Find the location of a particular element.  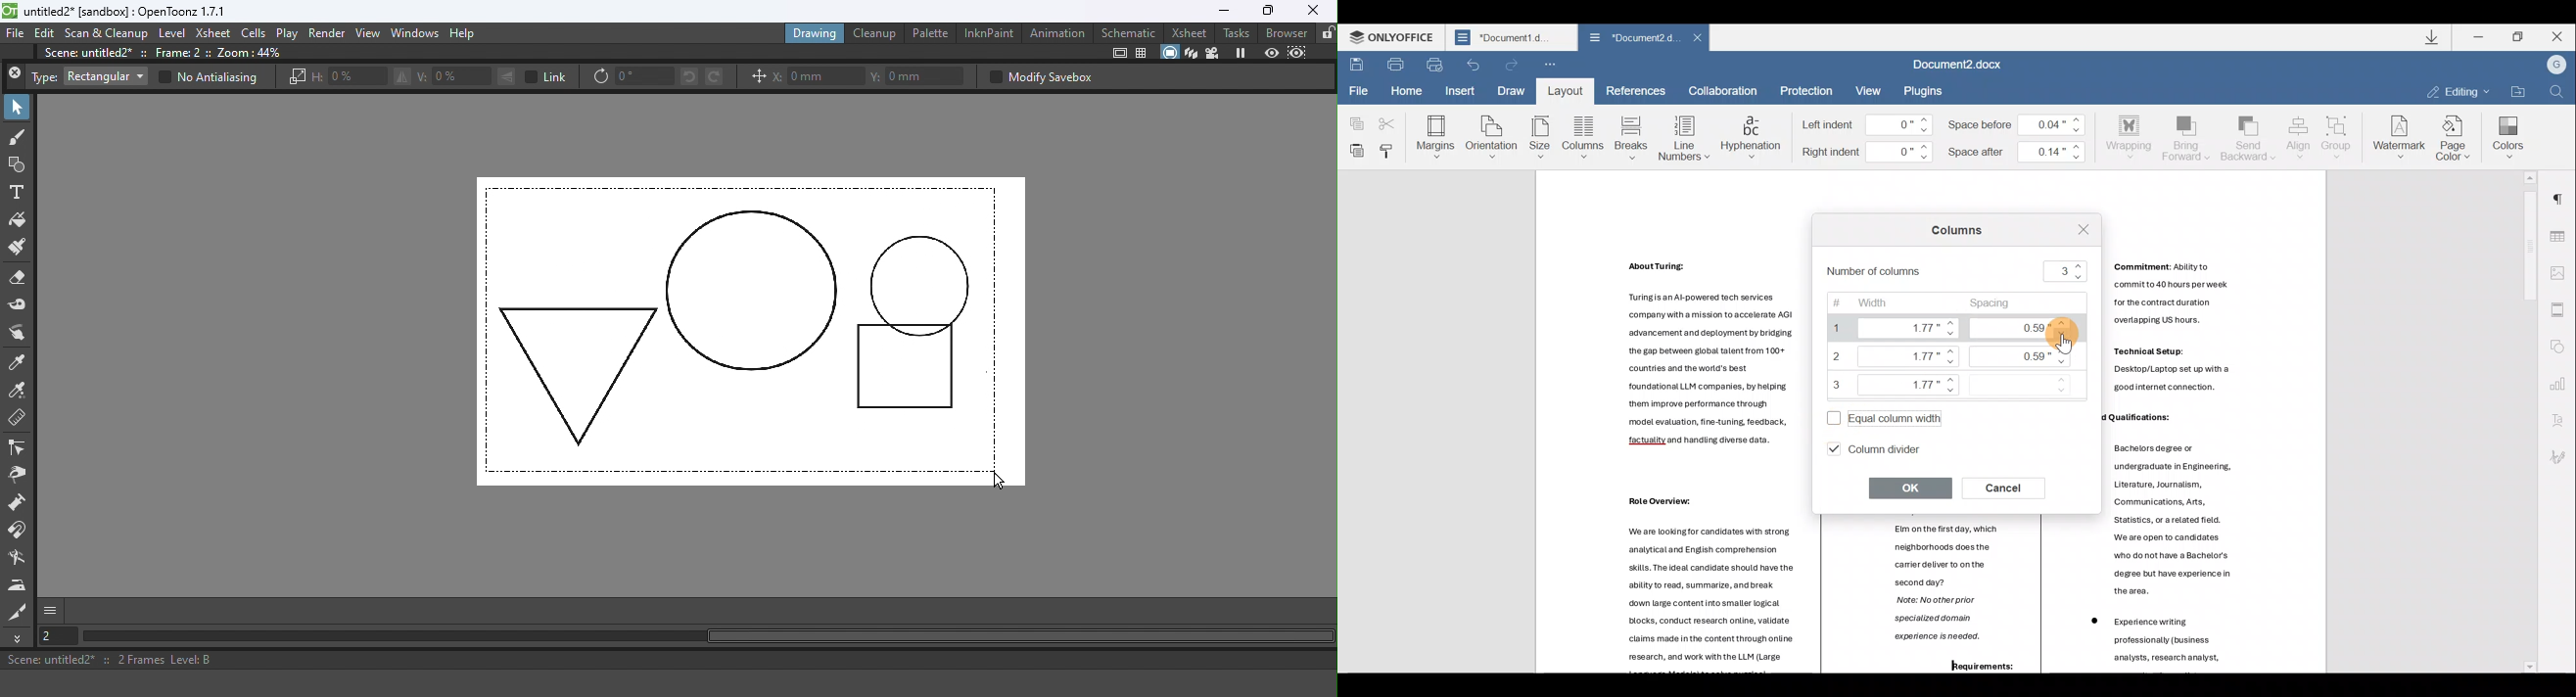

Chart settings is located at coordinates (2564, 385).